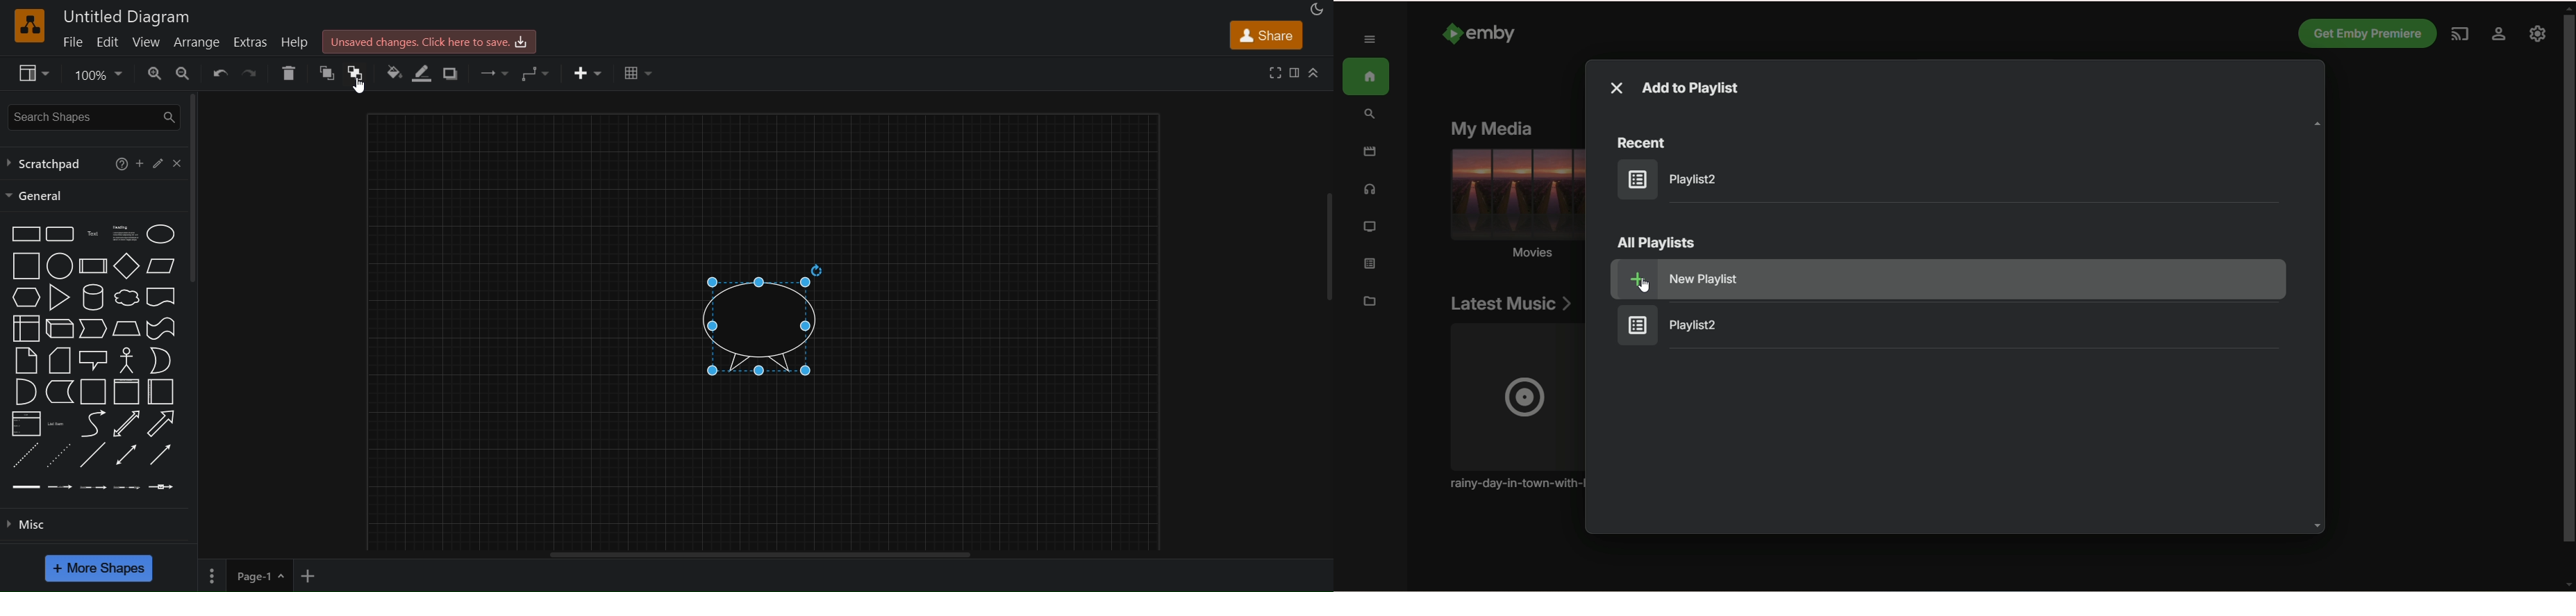 The height and width of the screenshot is (616, 2576). What do you see at coordinates (126, 360) in the screenshot?
I see `actor` at bounding box center [126, 360].